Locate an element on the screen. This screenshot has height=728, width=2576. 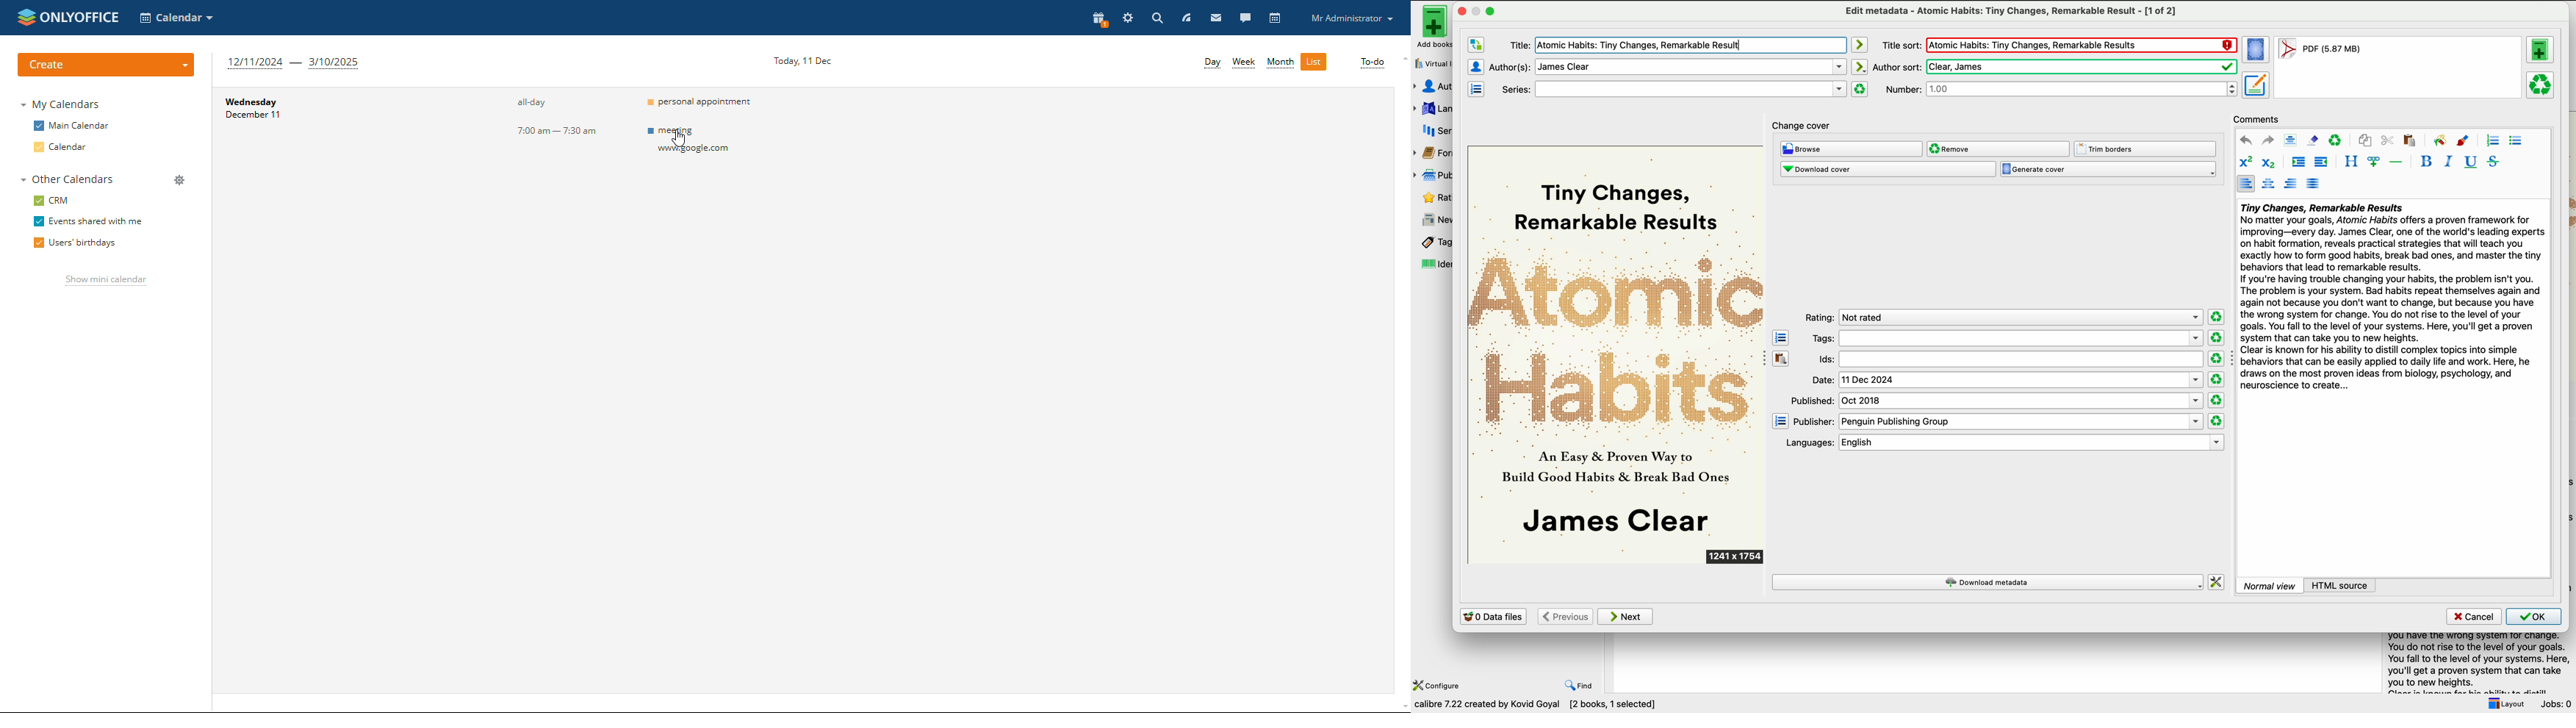
meeting is located at coordinates (708, 142).